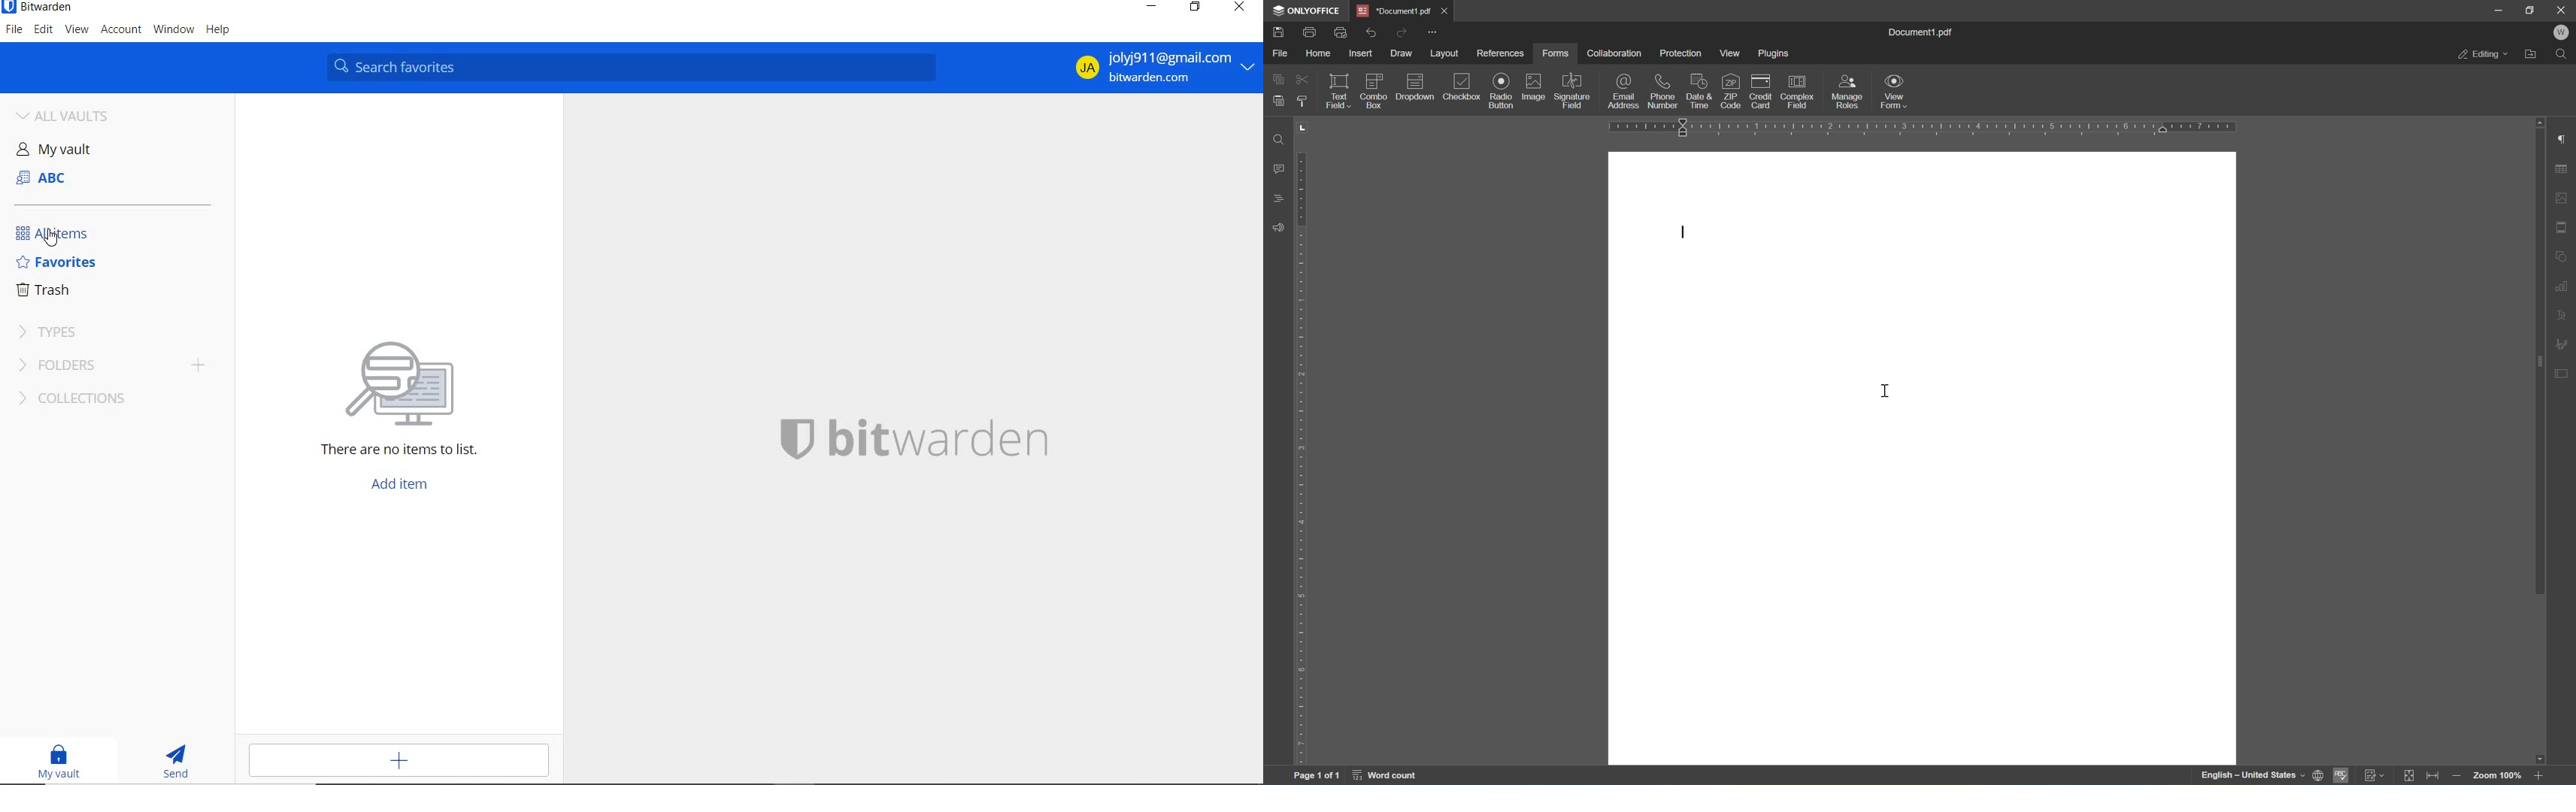 The image size is (2576, 812). Describe the element at coordinates (1702, 91) in the screenshot. I see `date and time` at that location.